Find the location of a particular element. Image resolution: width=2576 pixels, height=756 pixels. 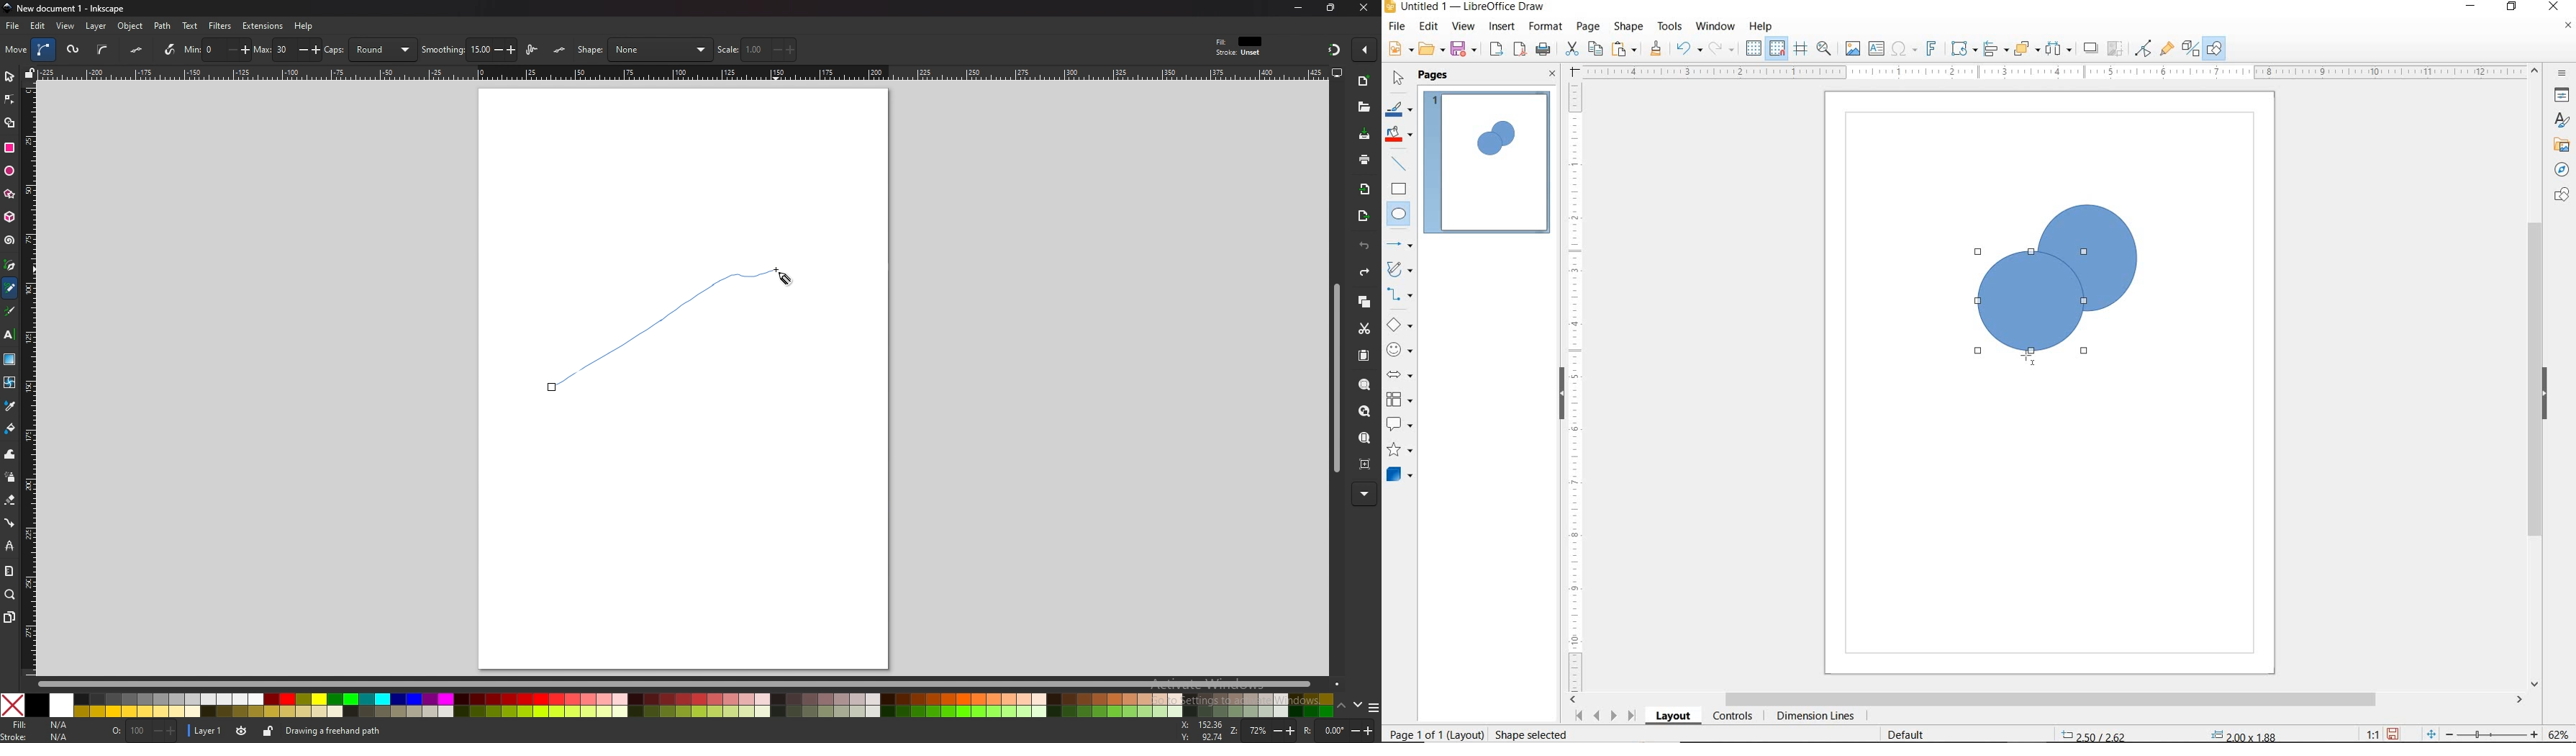

zoom centre page is located at coordinates (1364, 464).